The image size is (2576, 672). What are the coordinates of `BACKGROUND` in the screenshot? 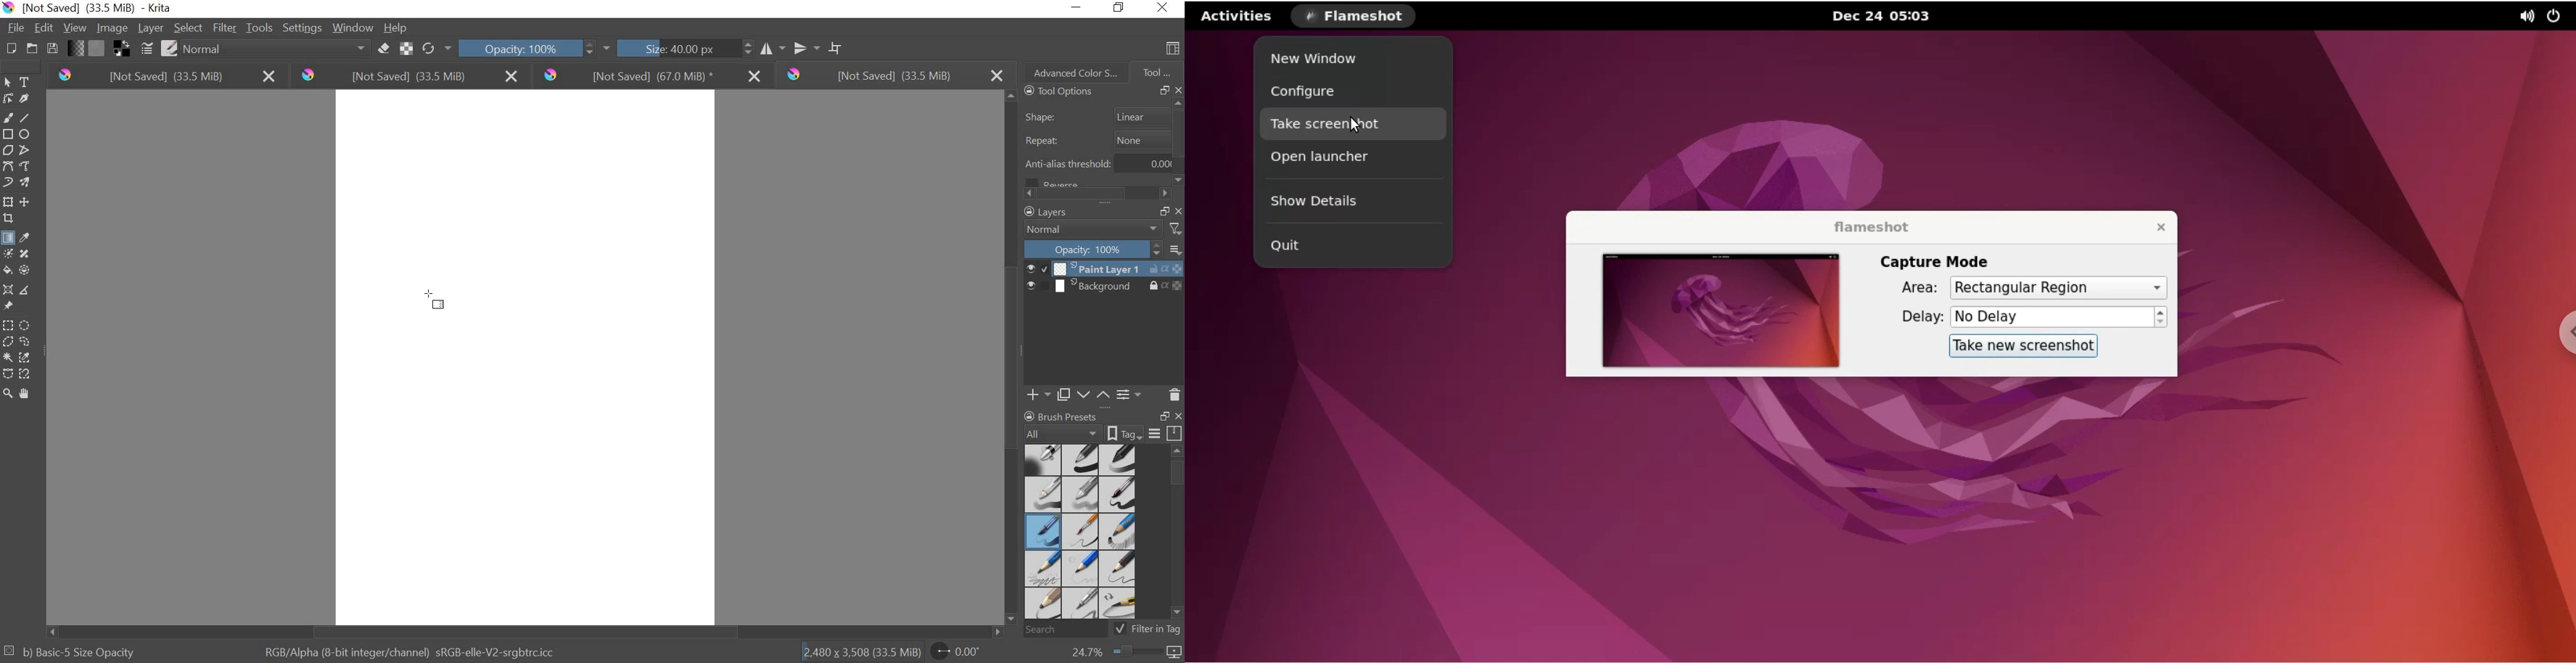 It's located at (1104, 288).